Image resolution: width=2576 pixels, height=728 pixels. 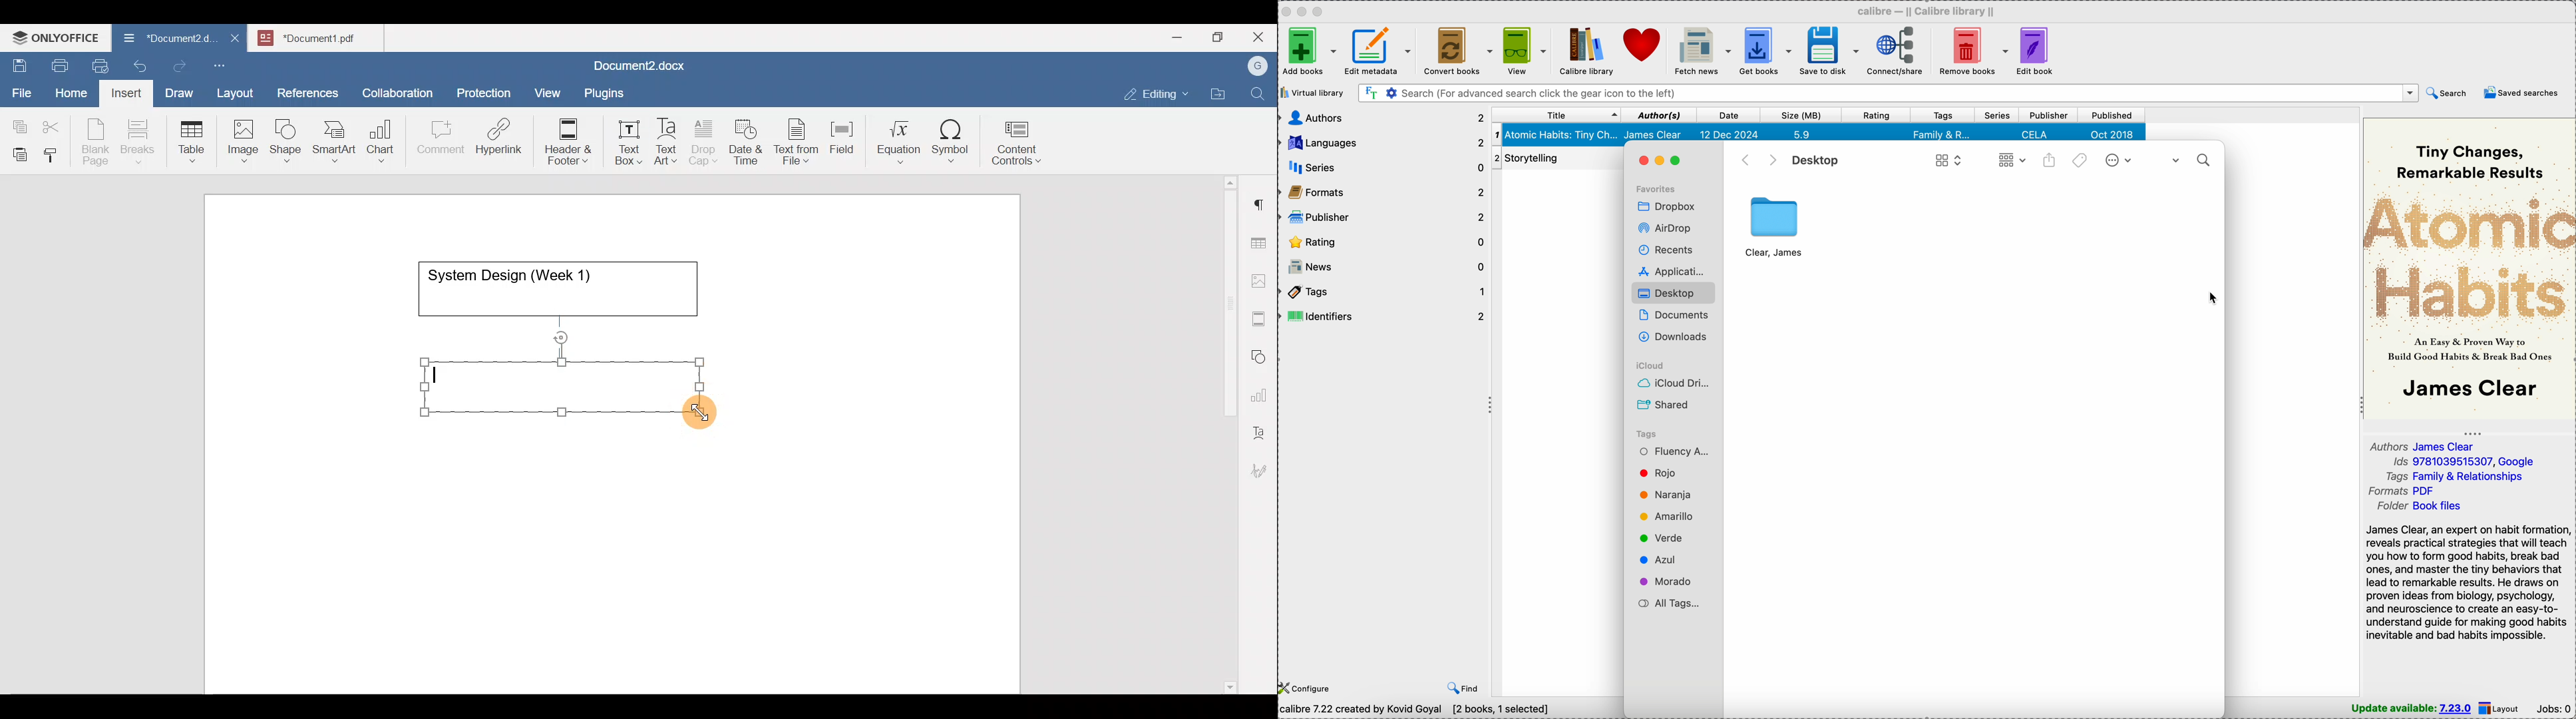 I want to click on list view, so click(x=2012, y=161).